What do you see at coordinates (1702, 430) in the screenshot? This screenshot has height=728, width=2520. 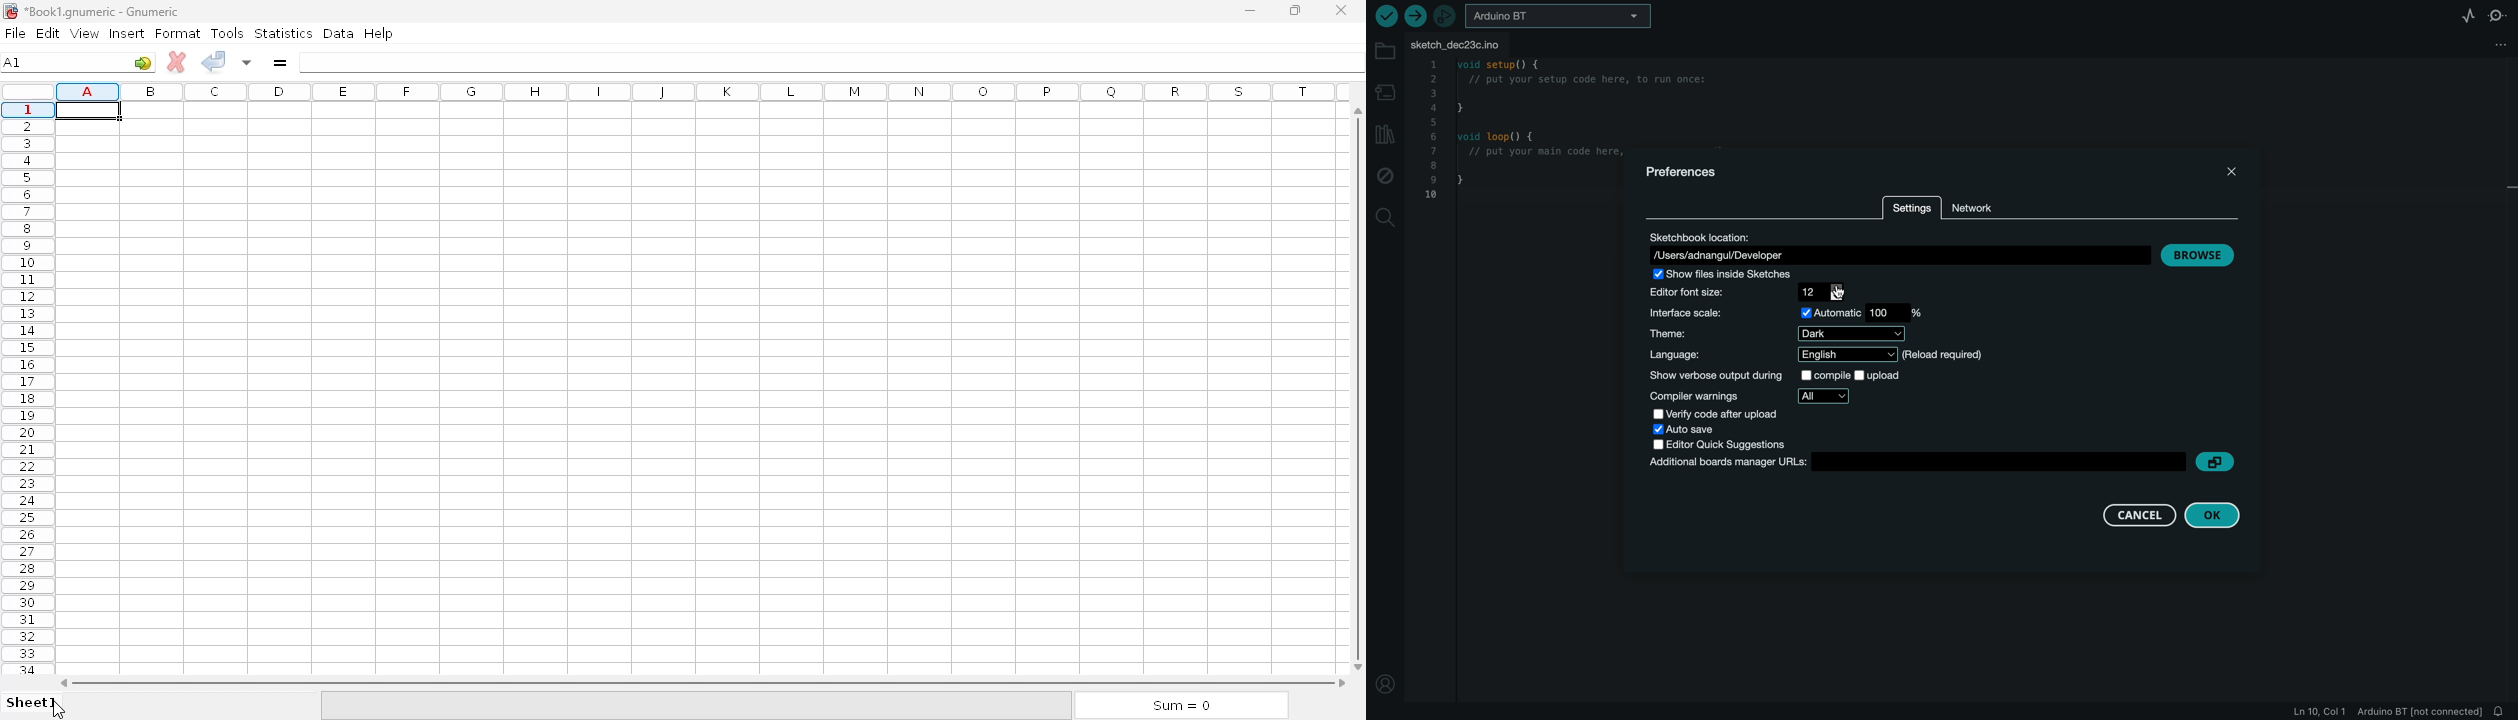 I see `auto save` at bounding box center [1702, 430].